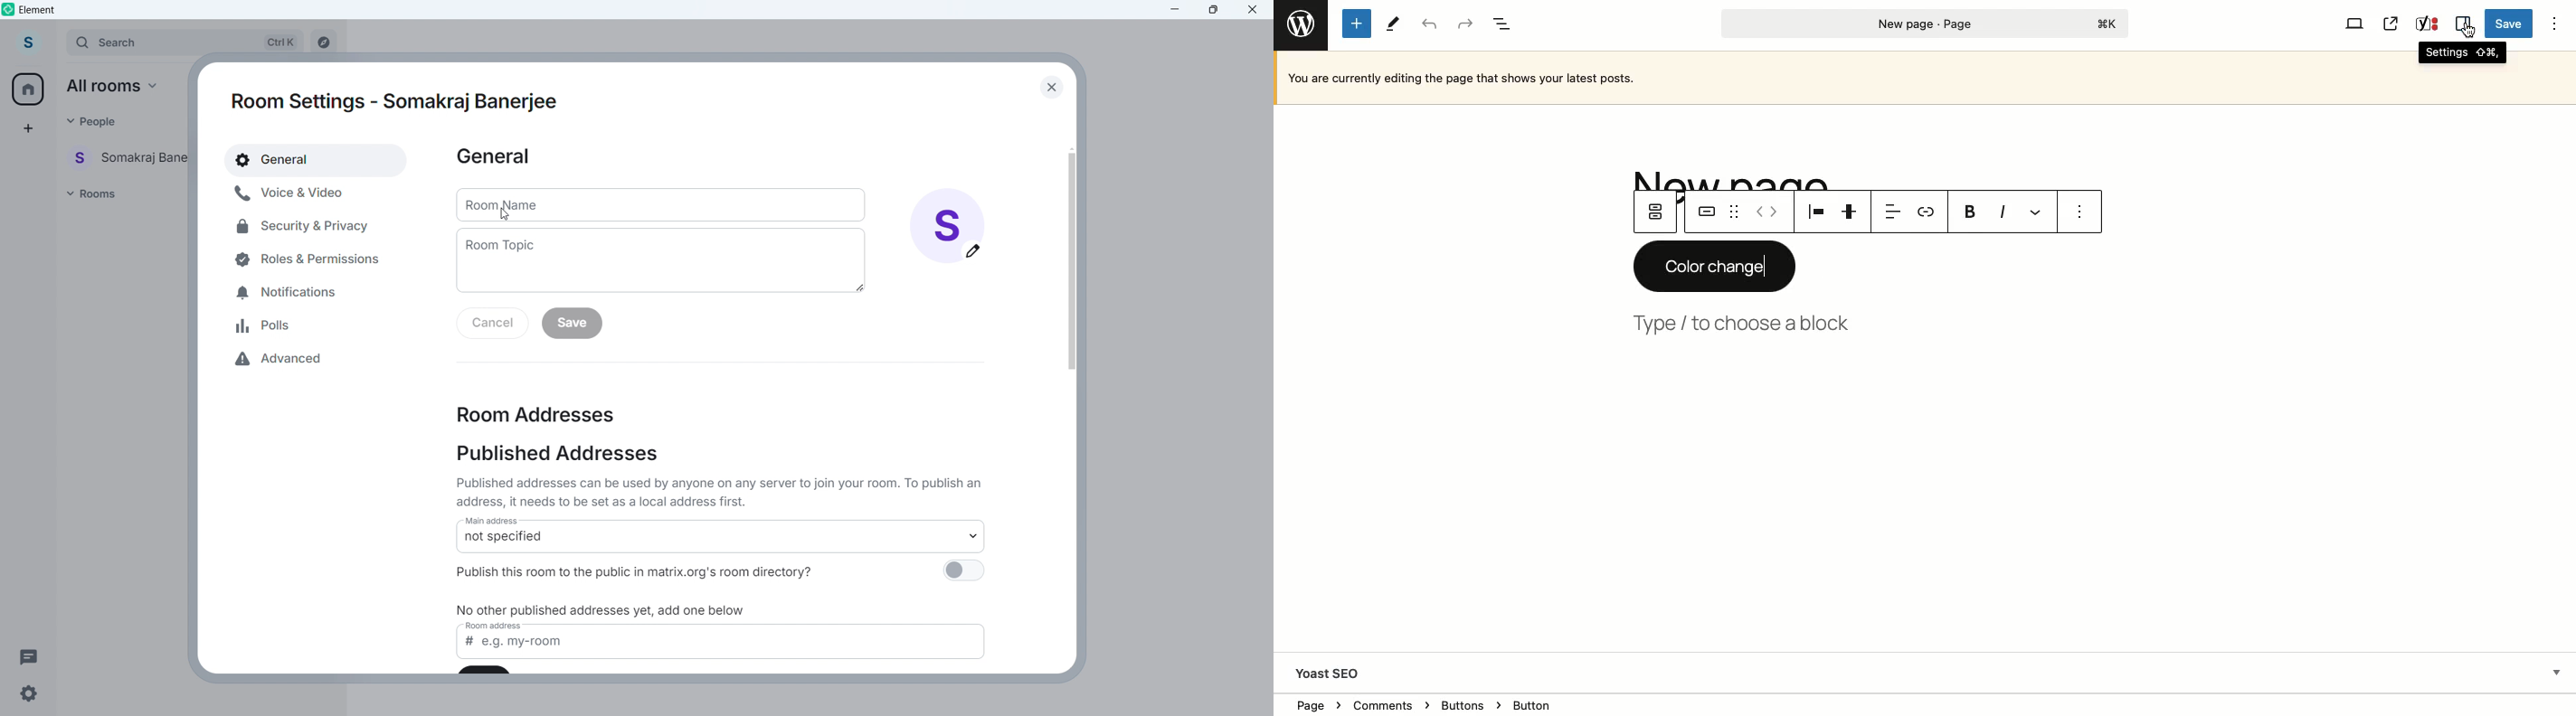 This screenshot has height=728, width=2576. What do you see at coordinates (266, 326) in the screenshot?
I see `Polls ` at bounding box center [266, 326].